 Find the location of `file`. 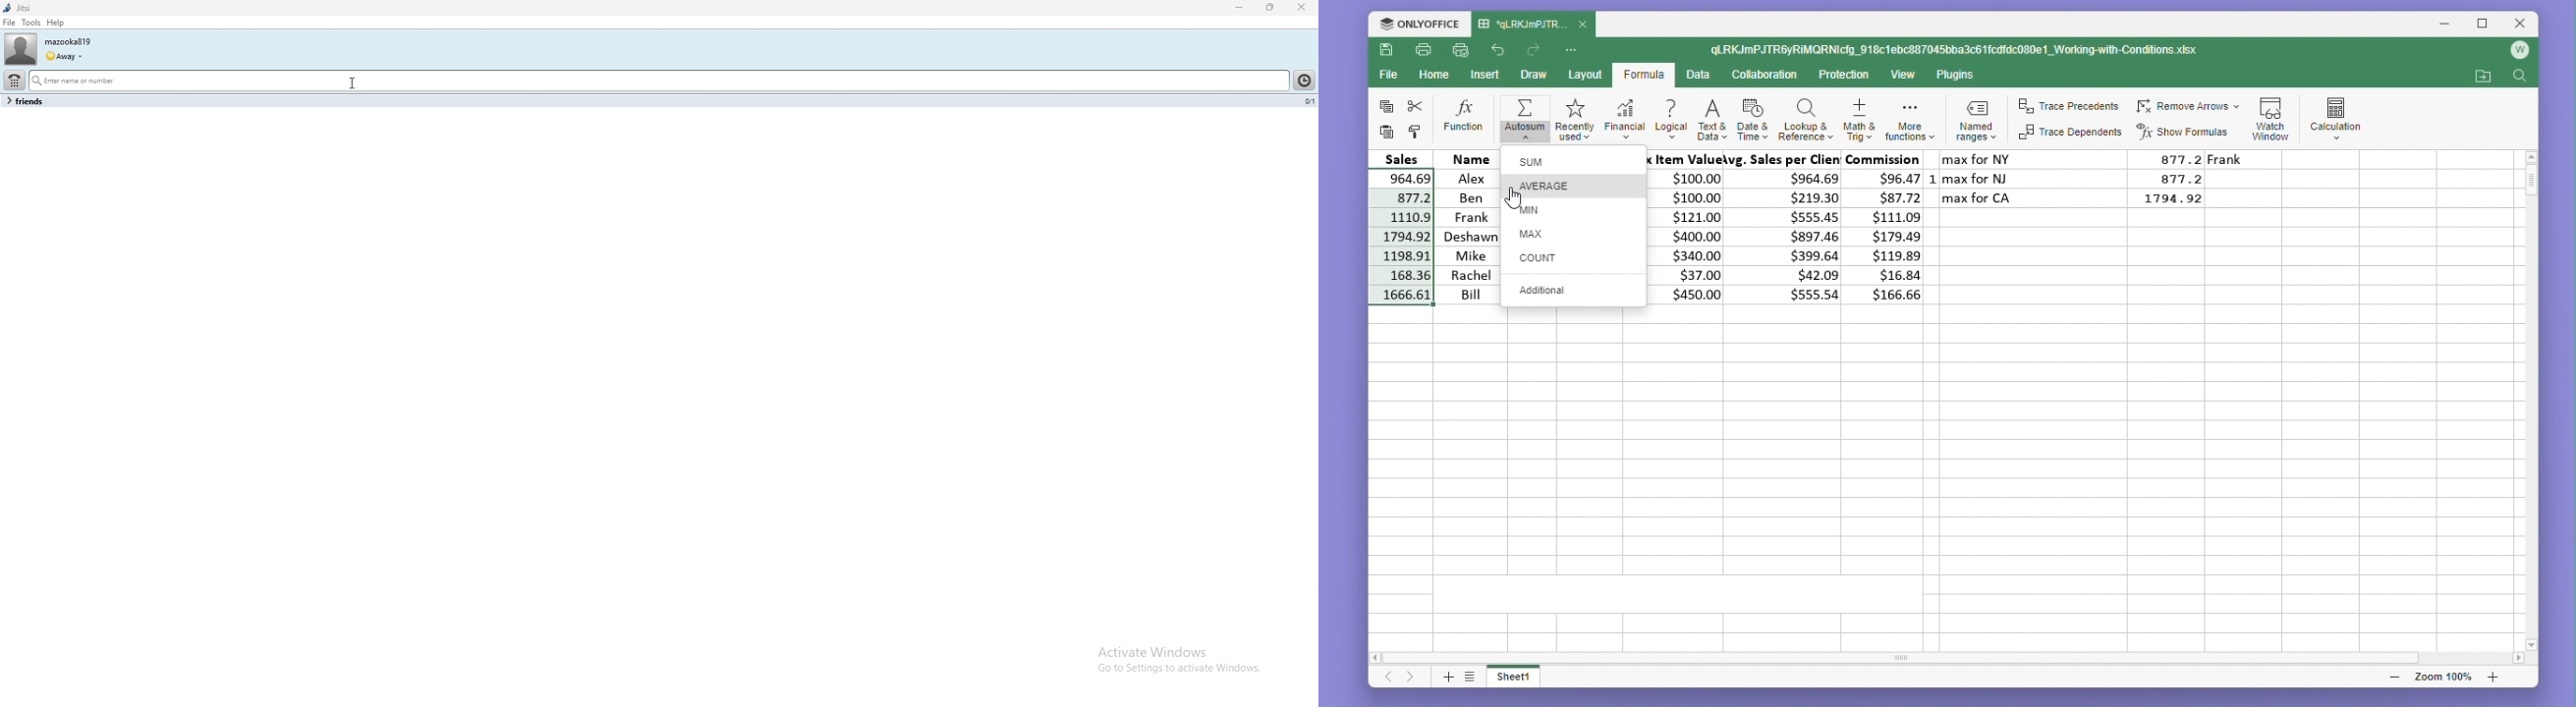

file is located at coordinates (9, 23).